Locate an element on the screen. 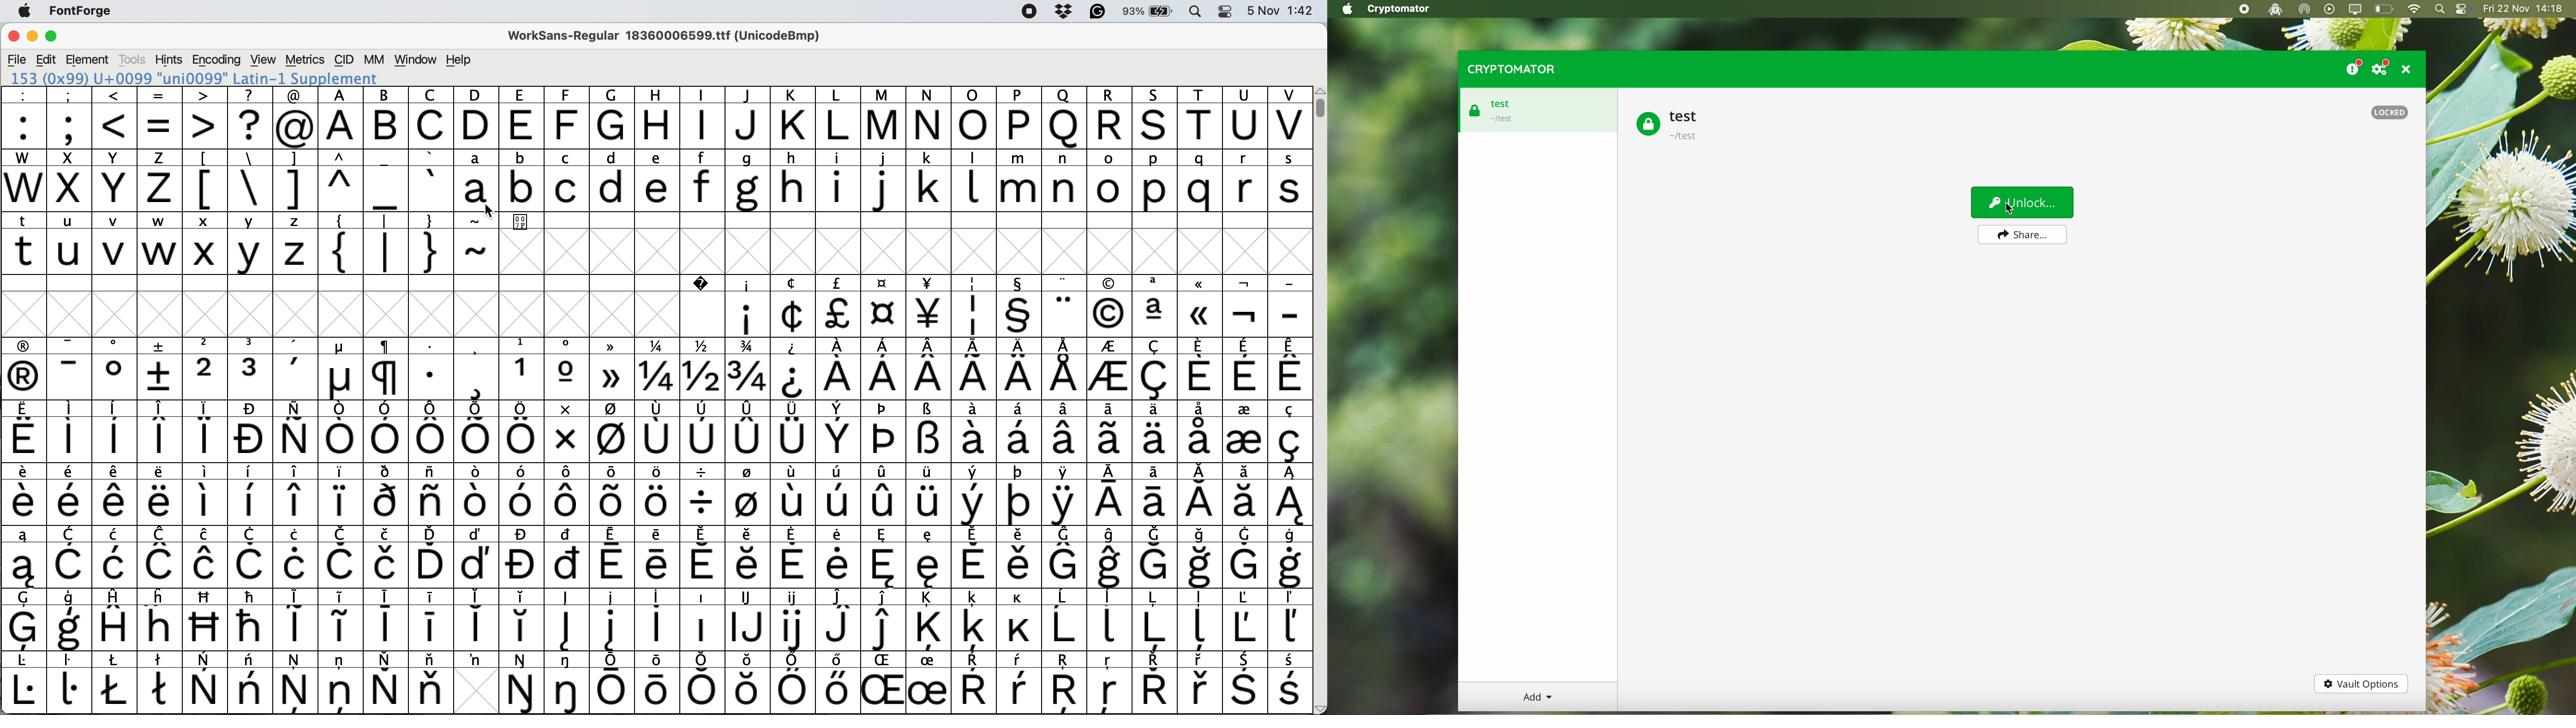 Image resolution: width=2576 pixels, height=728 pixels. symbol is located at coordinates (973, 683).